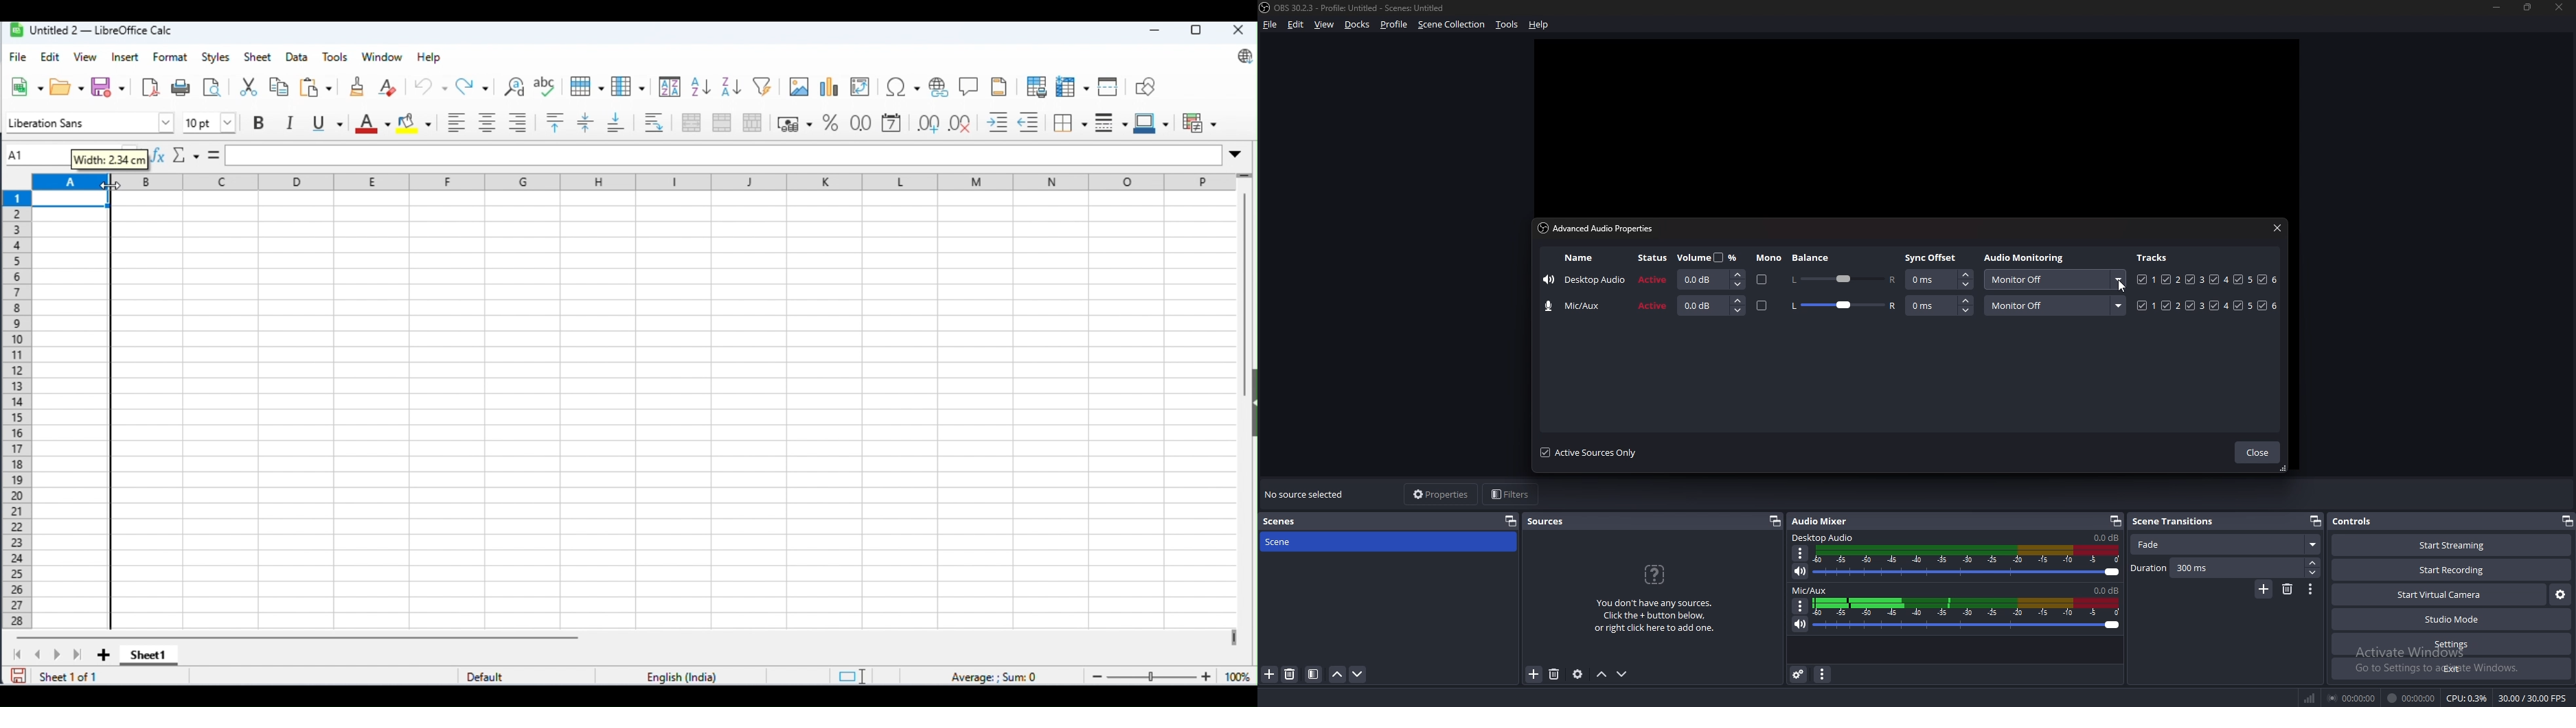 Image resolution: width=2576 pixels, height=728 pixels. I want to click on start streaming, so click(2443, 546).